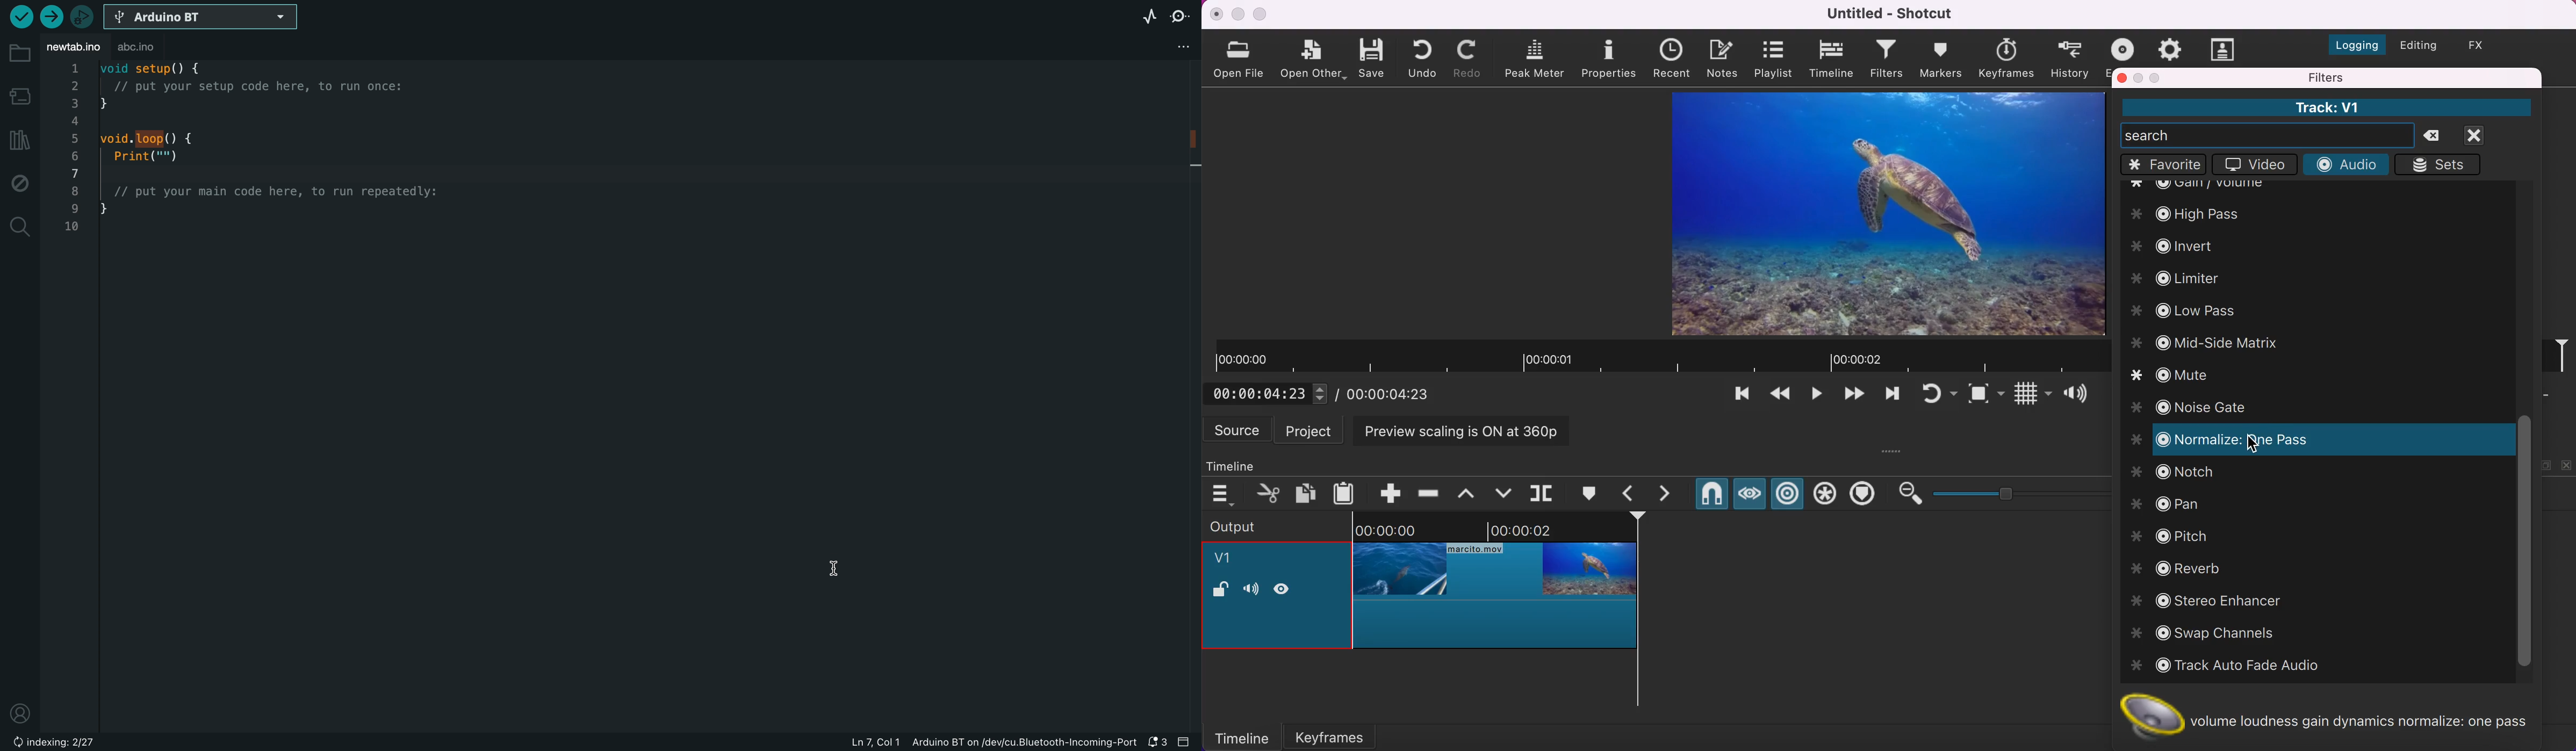  What do you see at coordinates (2140, 78) in the screenshot?
I see `minimize` at bounding box center [2140, 78].